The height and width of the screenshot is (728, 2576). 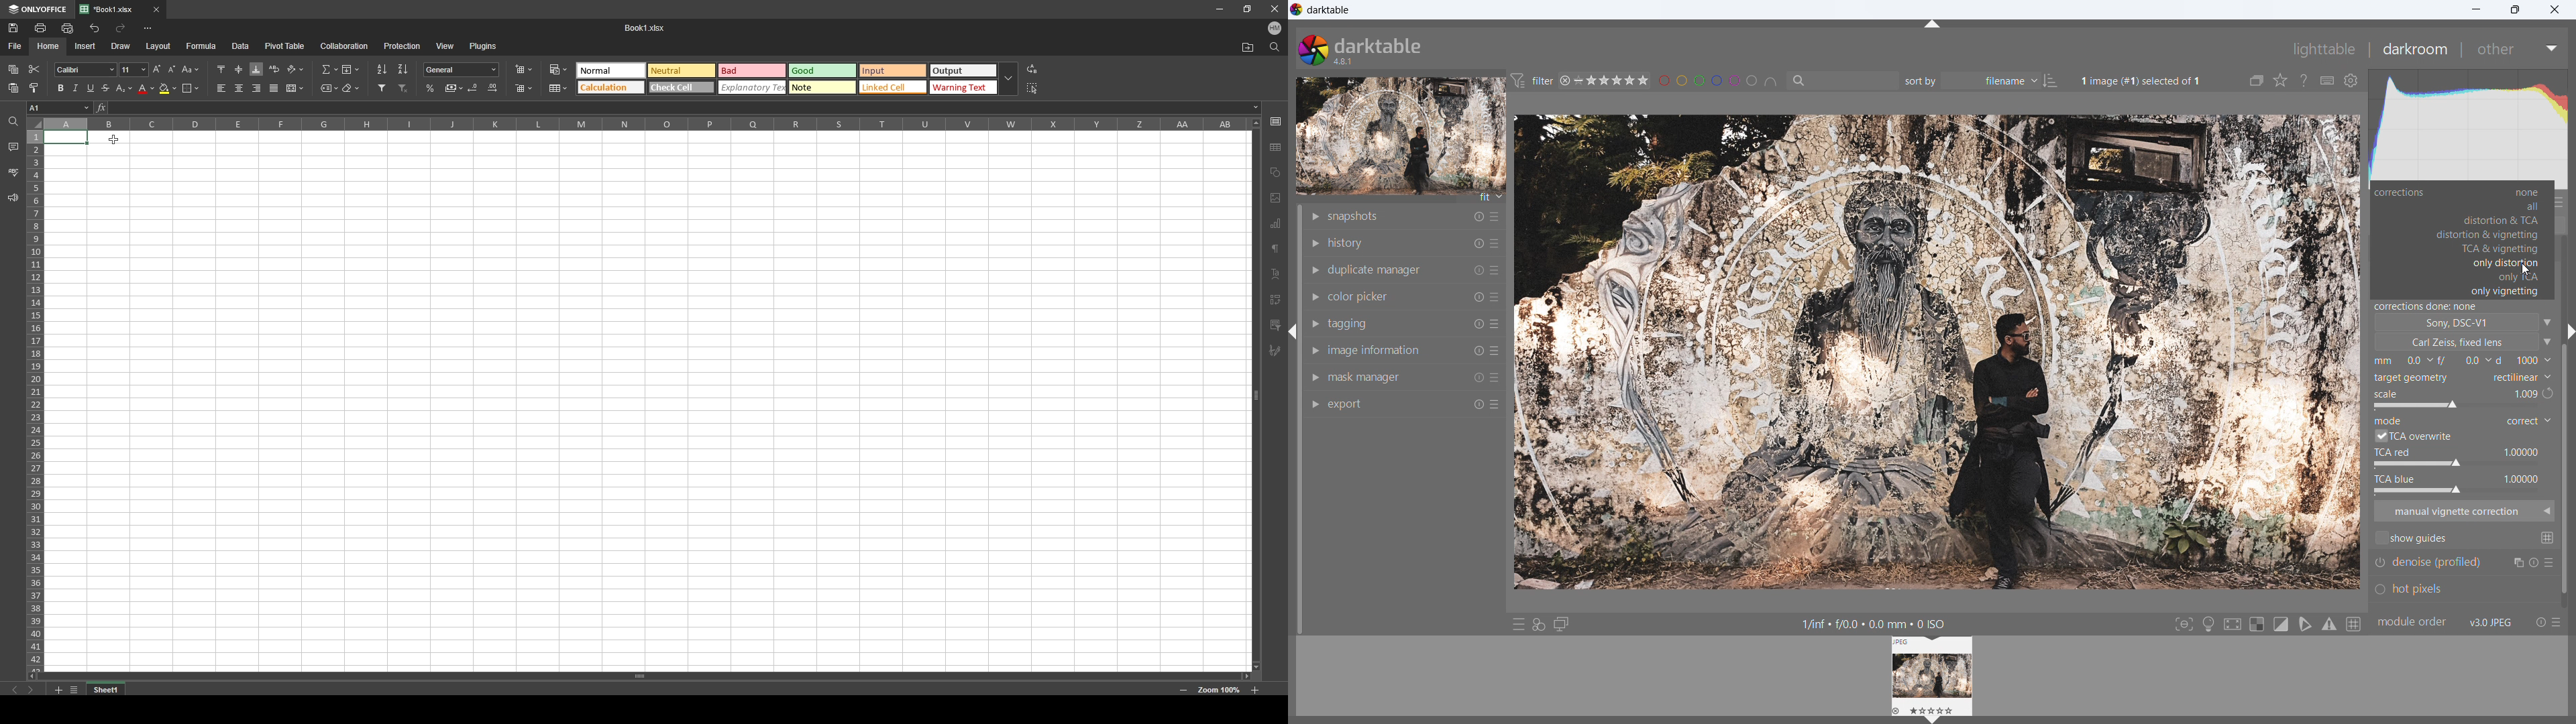 What do you see at coordinates (275, 68) in the screenshot?
I see `wrap text` at bounding box center [275, 68].